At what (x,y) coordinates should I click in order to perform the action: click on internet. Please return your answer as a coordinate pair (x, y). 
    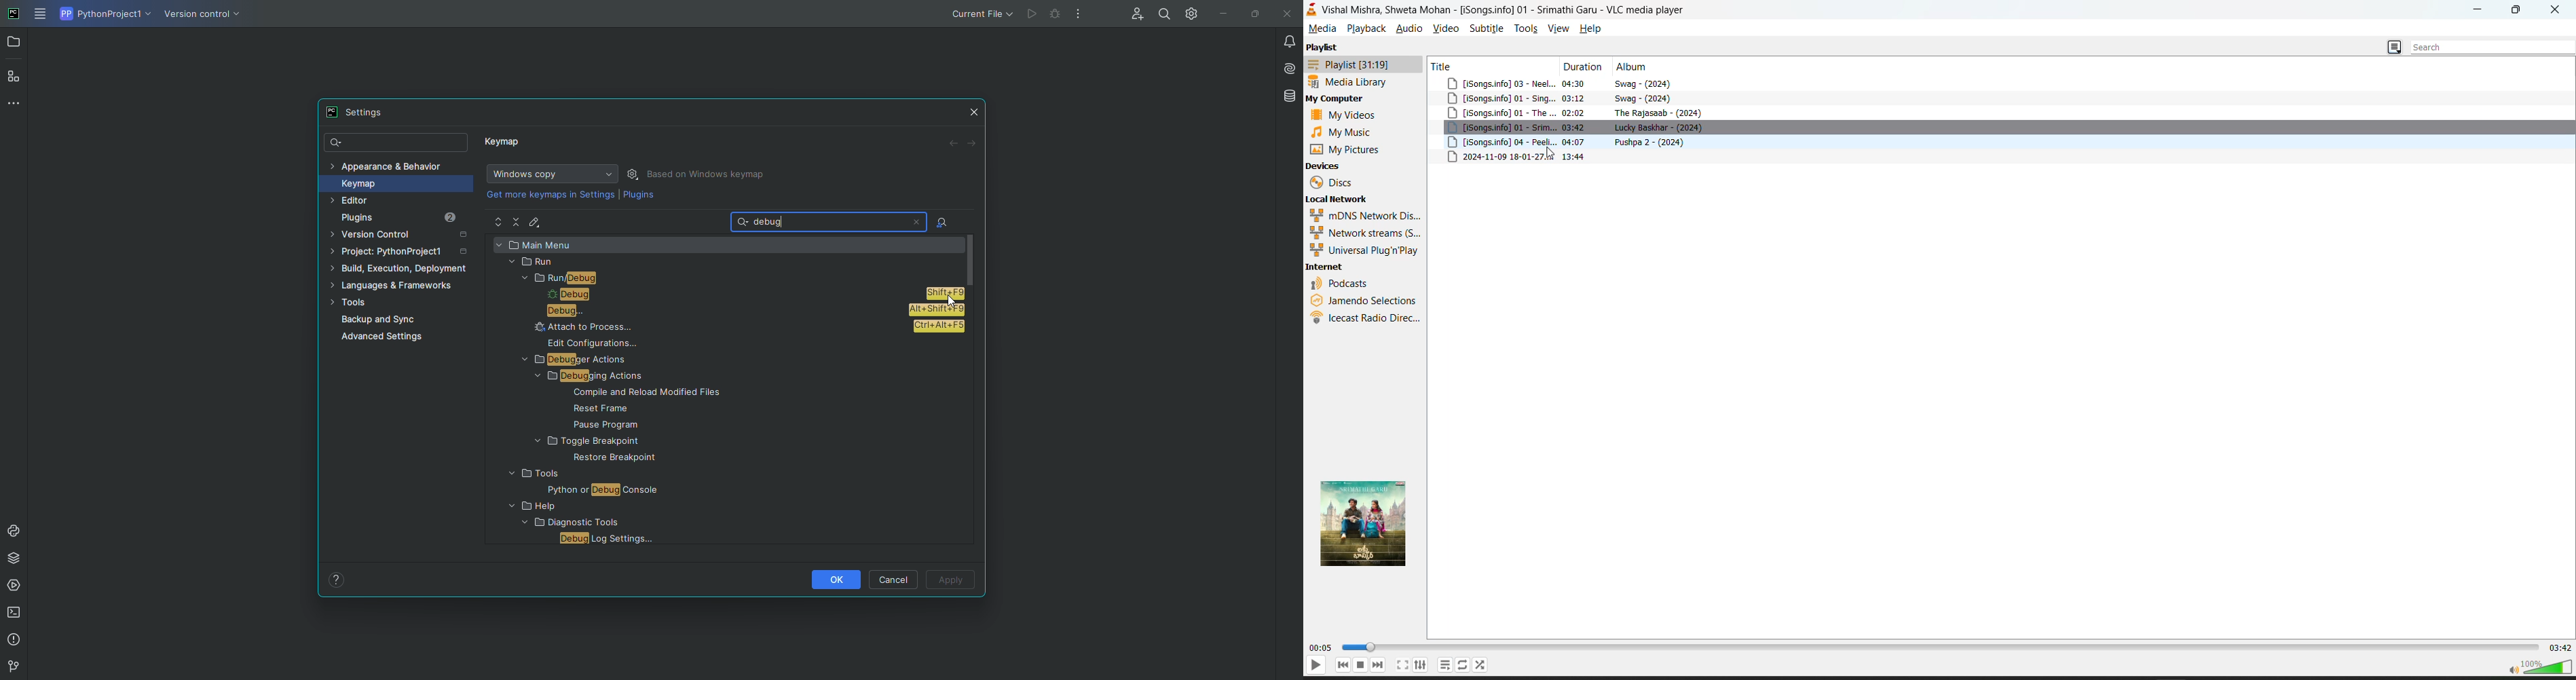
    Looking at the image, I should click on (1328, 266).